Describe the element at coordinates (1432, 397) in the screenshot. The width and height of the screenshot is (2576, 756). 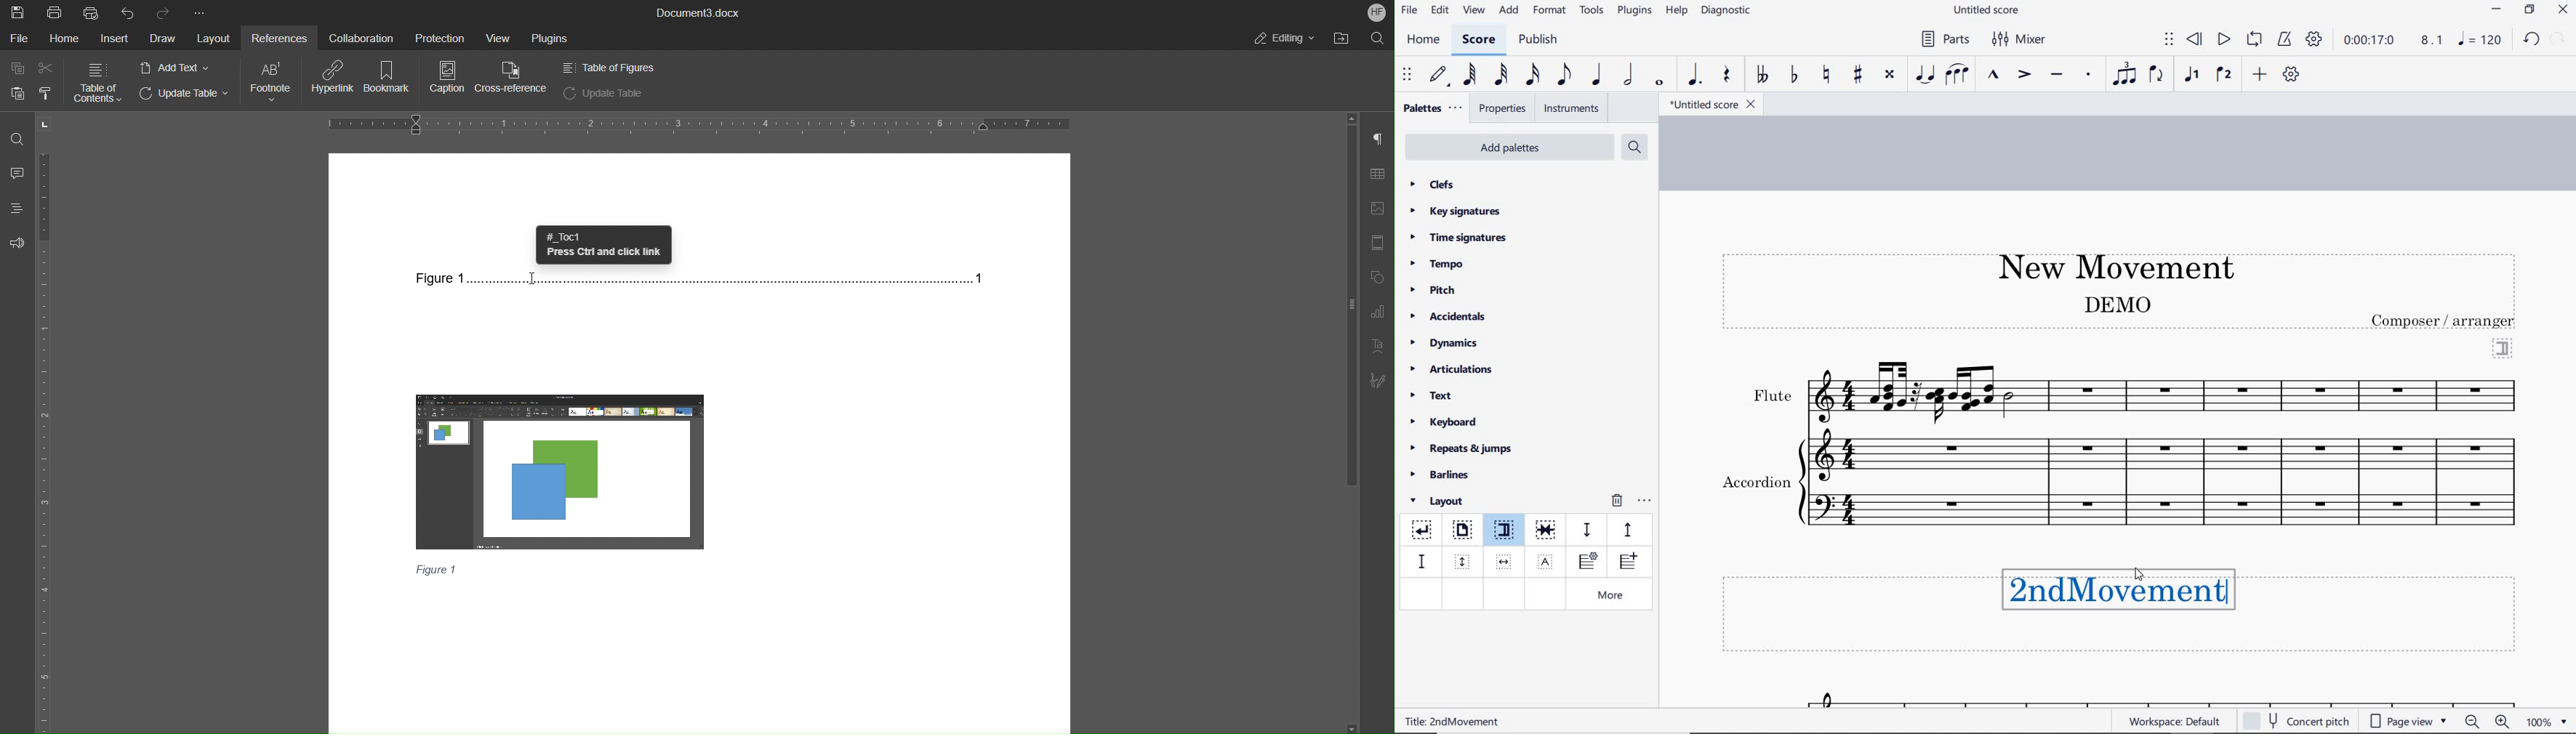
I see `text` at that location.